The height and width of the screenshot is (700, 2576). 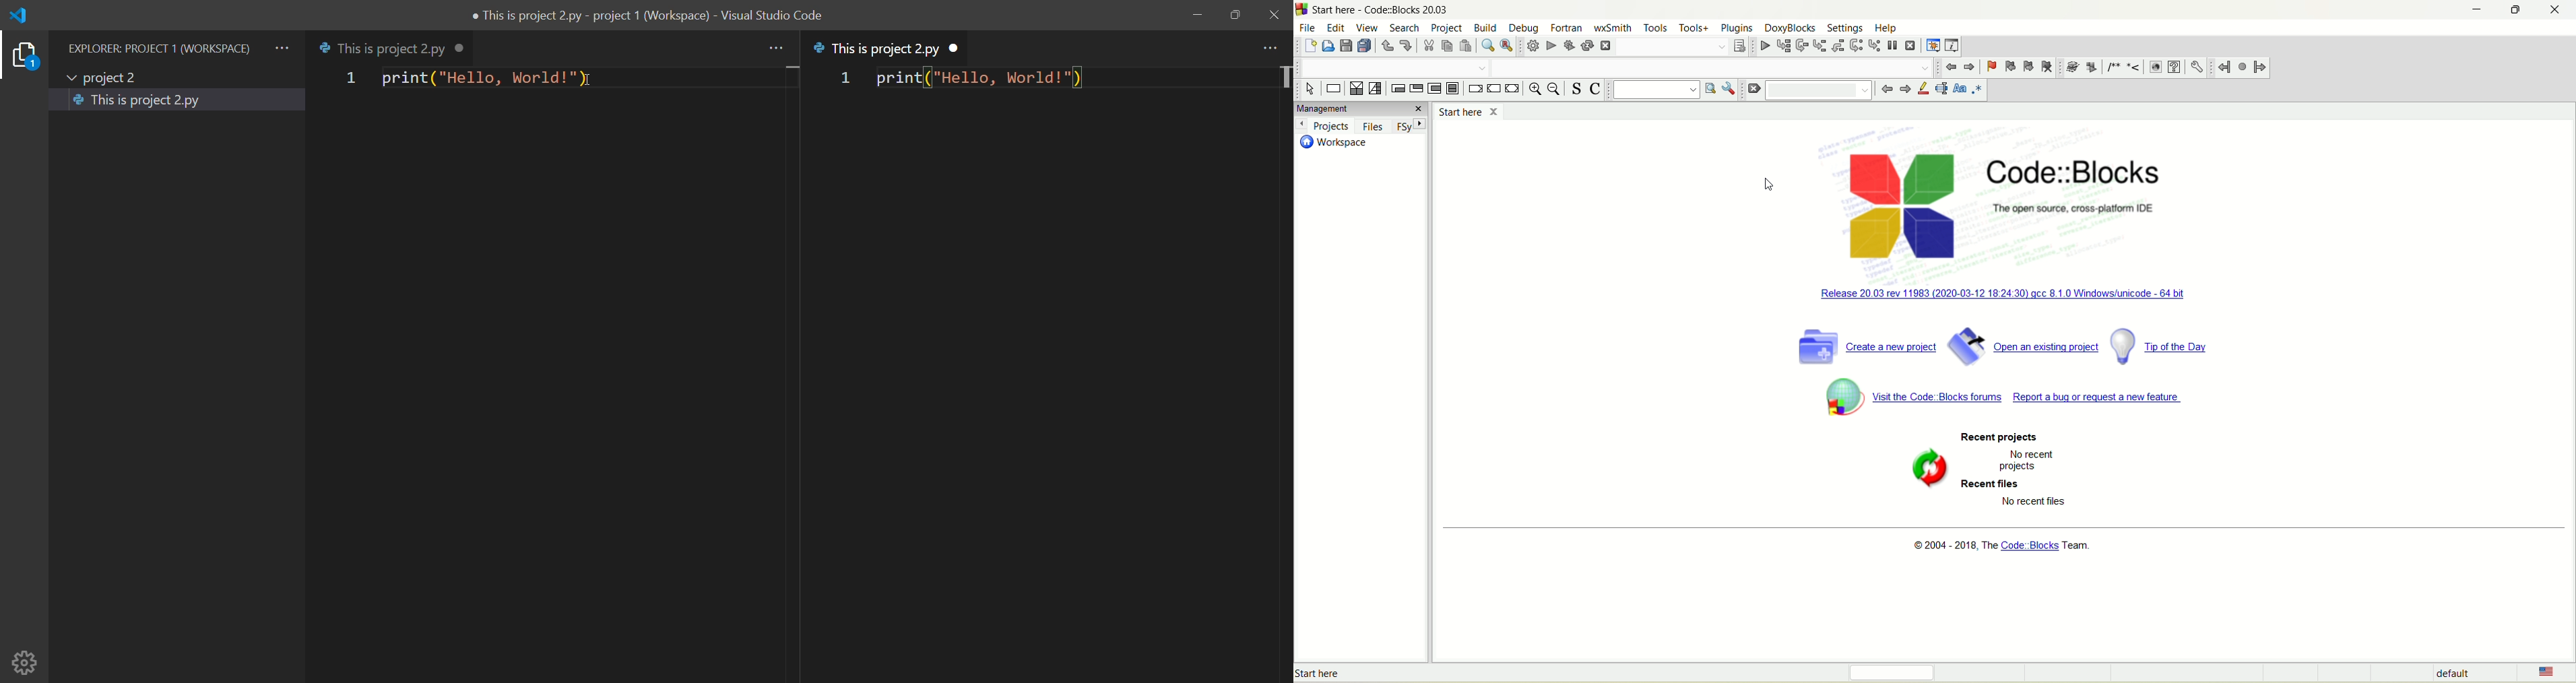 I want to click on text, so click(x=1999, y=548).